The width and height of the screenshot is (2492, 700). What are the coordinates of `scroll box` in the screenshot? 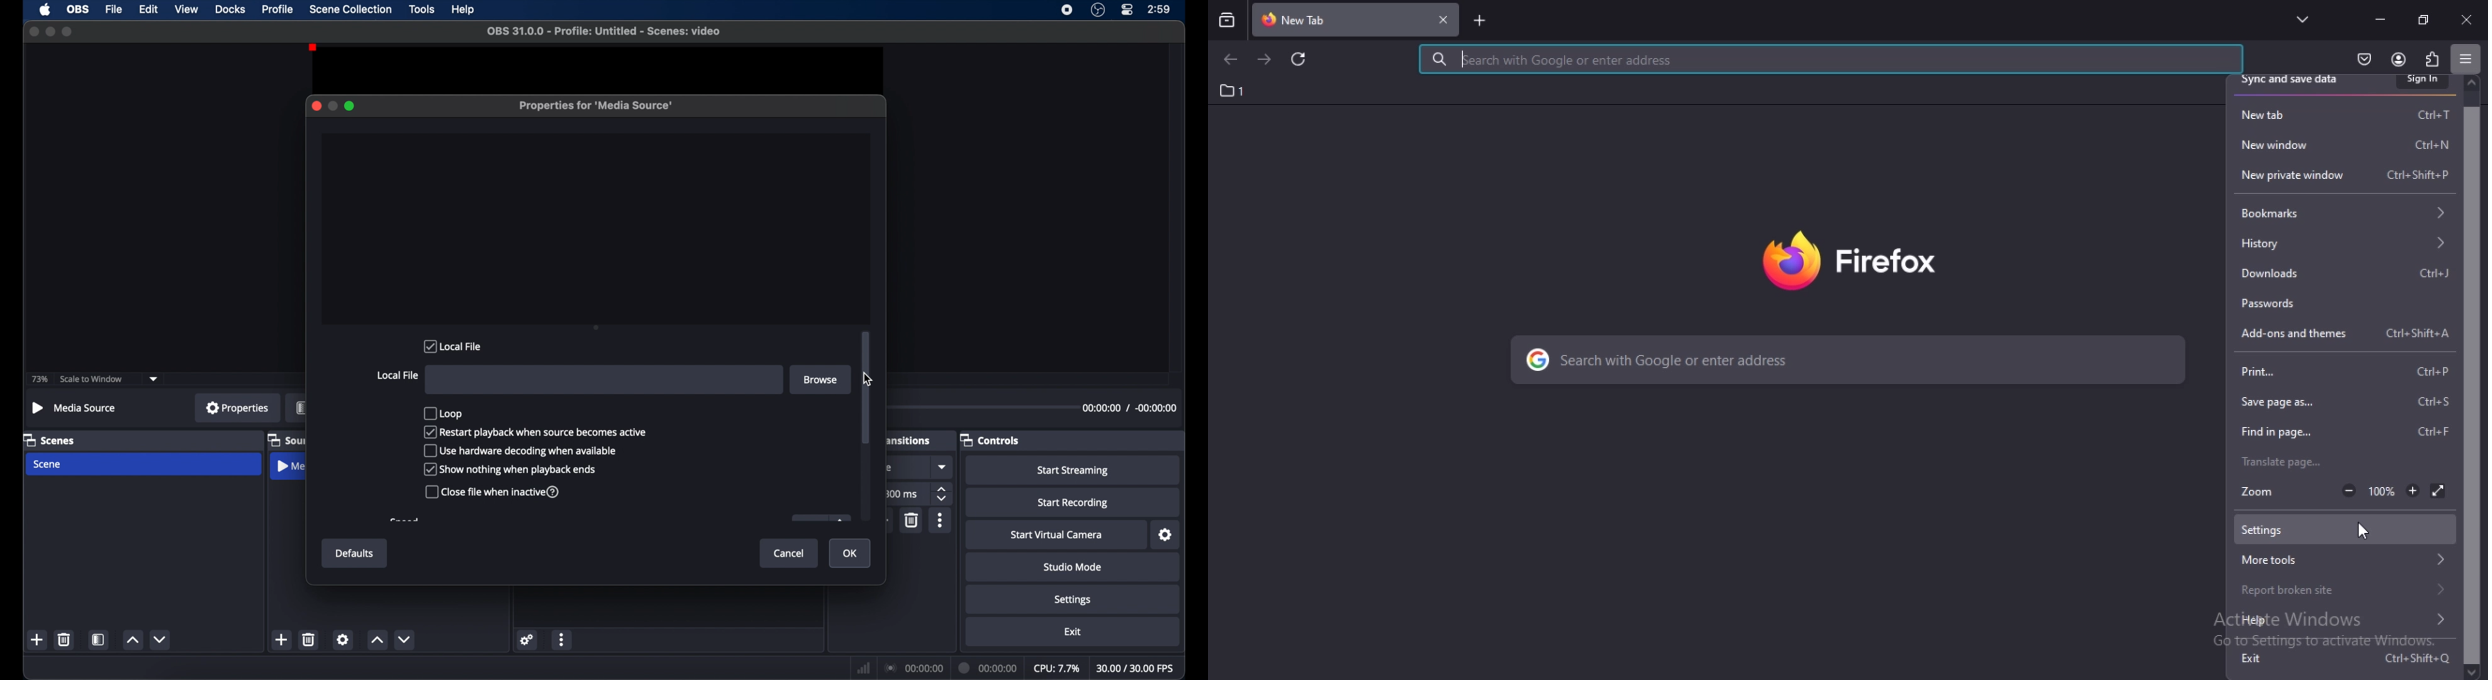 It's located at (866, 388).